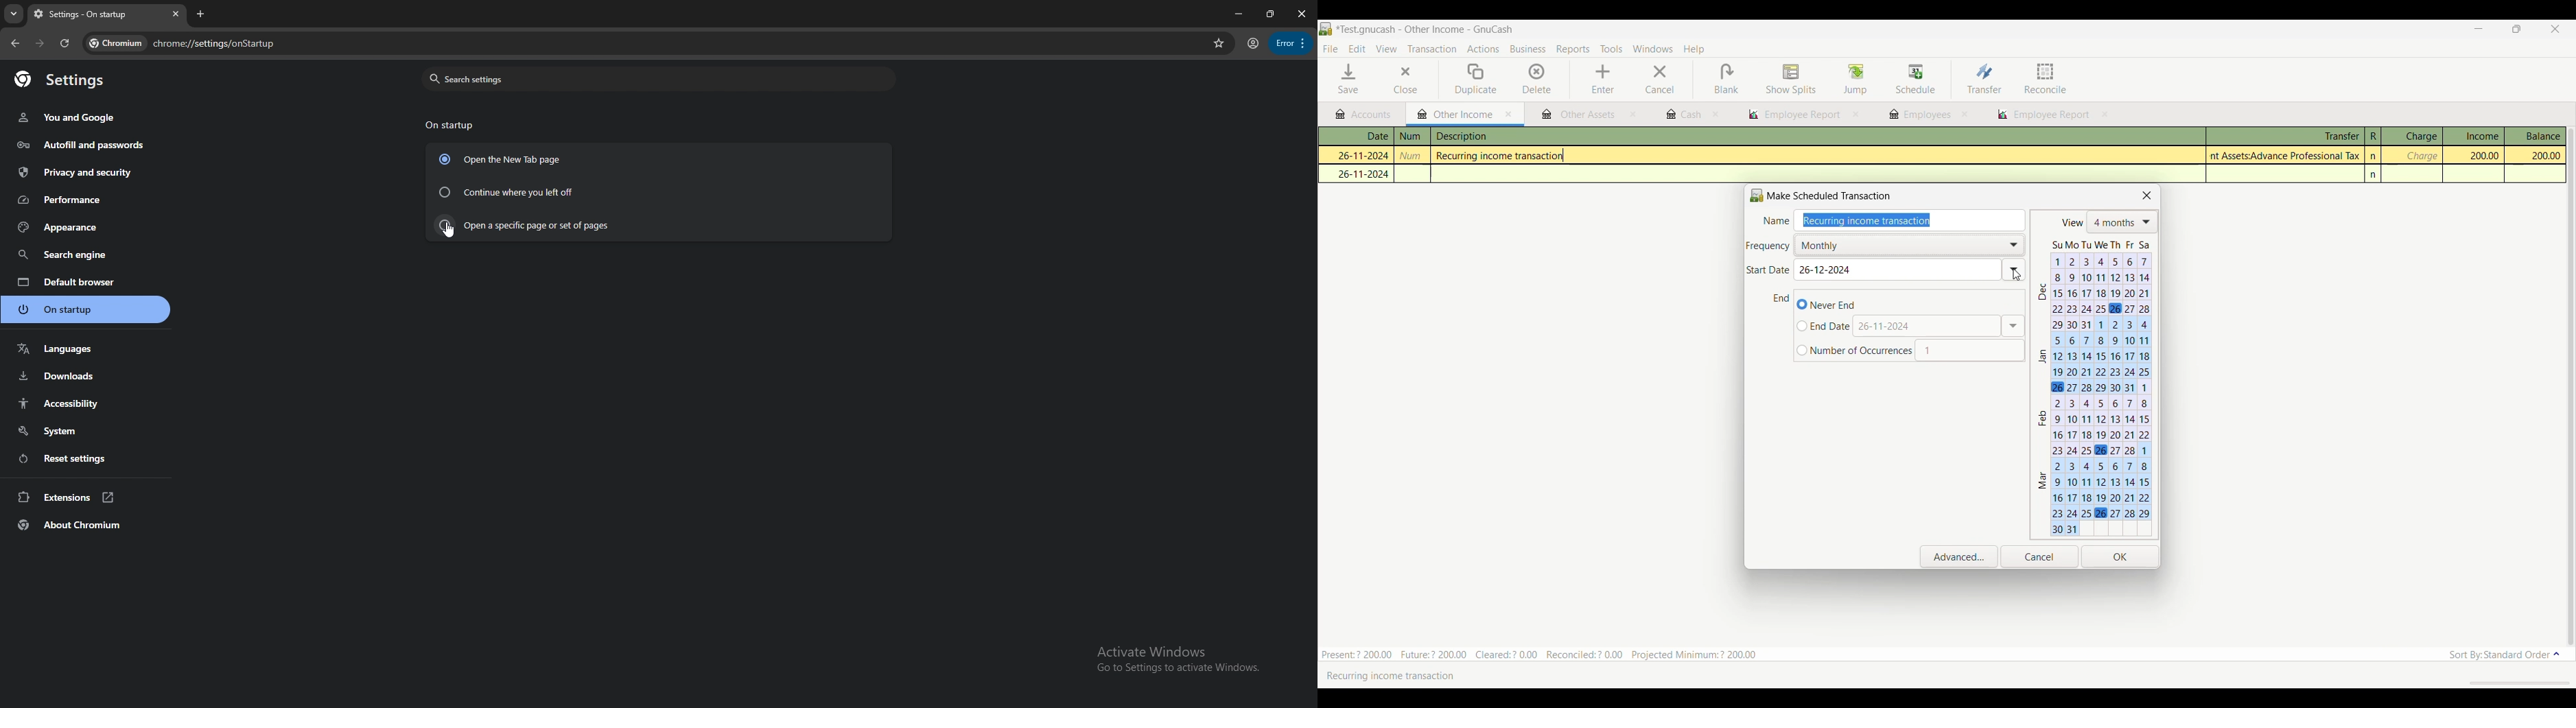  Describe the element at coordinates (2474, 136) in the screenshot. I see `Income column` at that location.